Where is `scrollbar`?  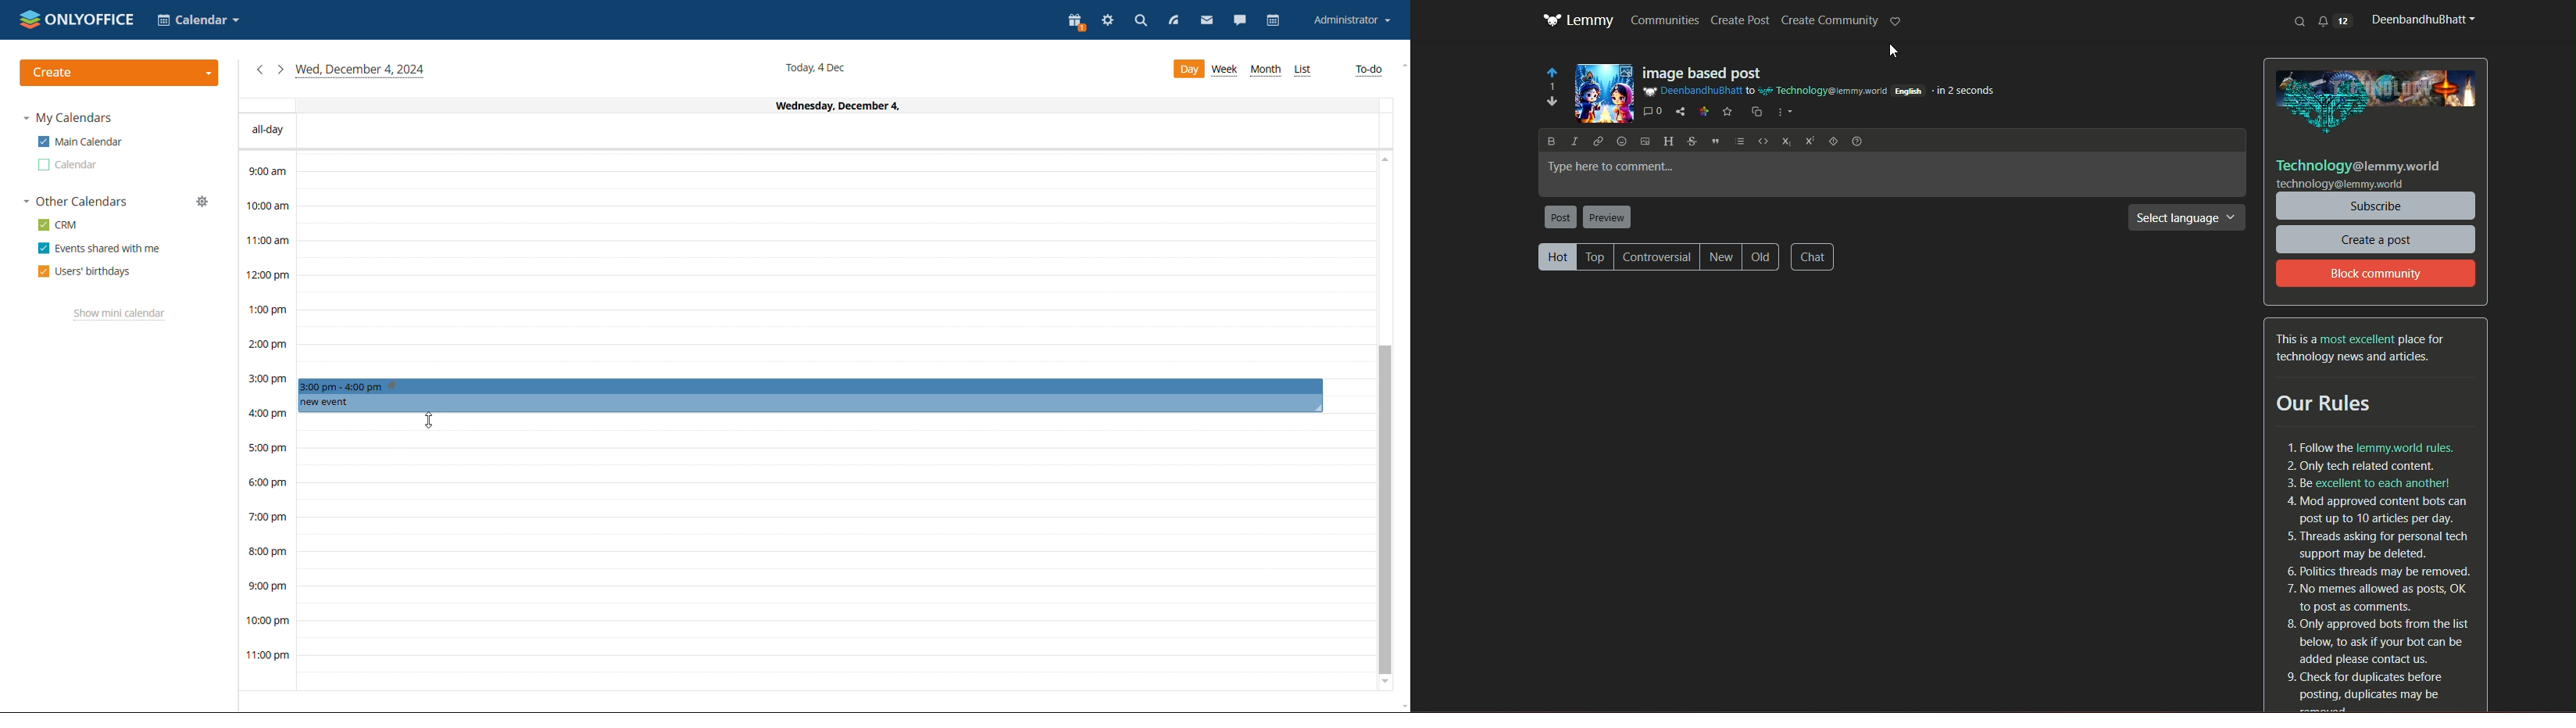
scrollbar is located at coordinates (1385, 510).